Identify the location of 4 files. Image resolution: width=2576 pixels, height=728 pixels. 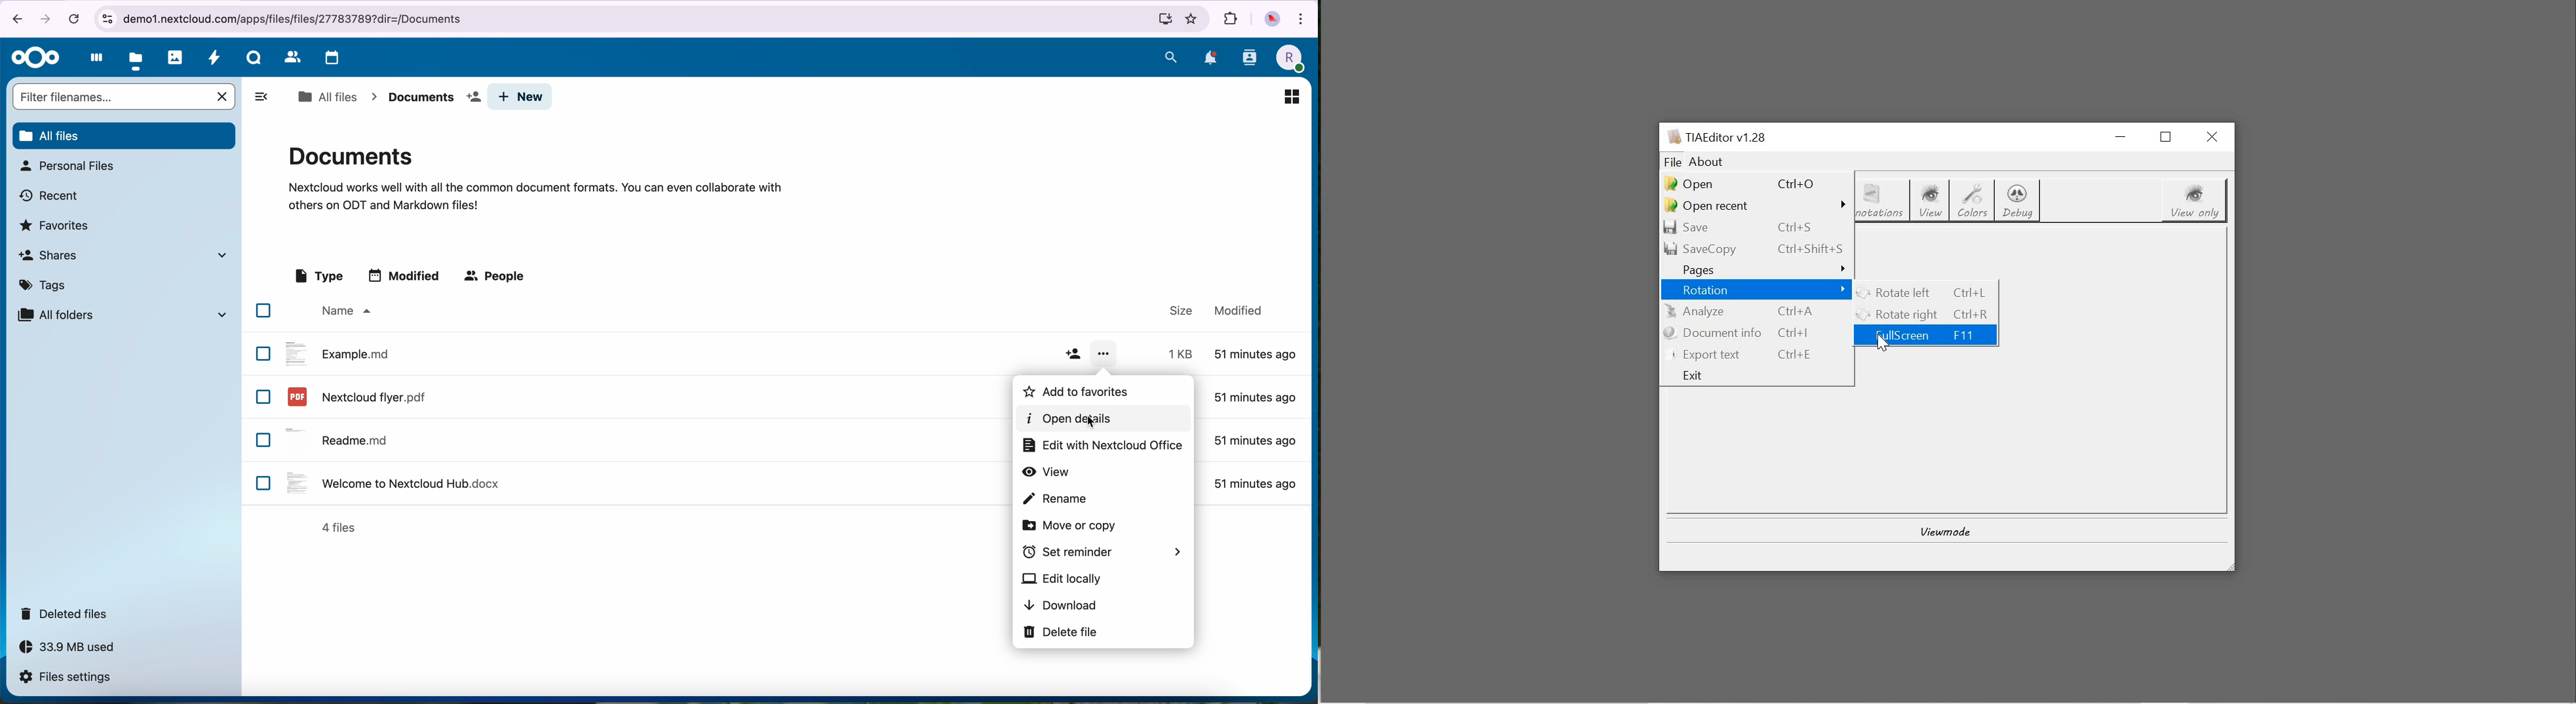
(339, 528).